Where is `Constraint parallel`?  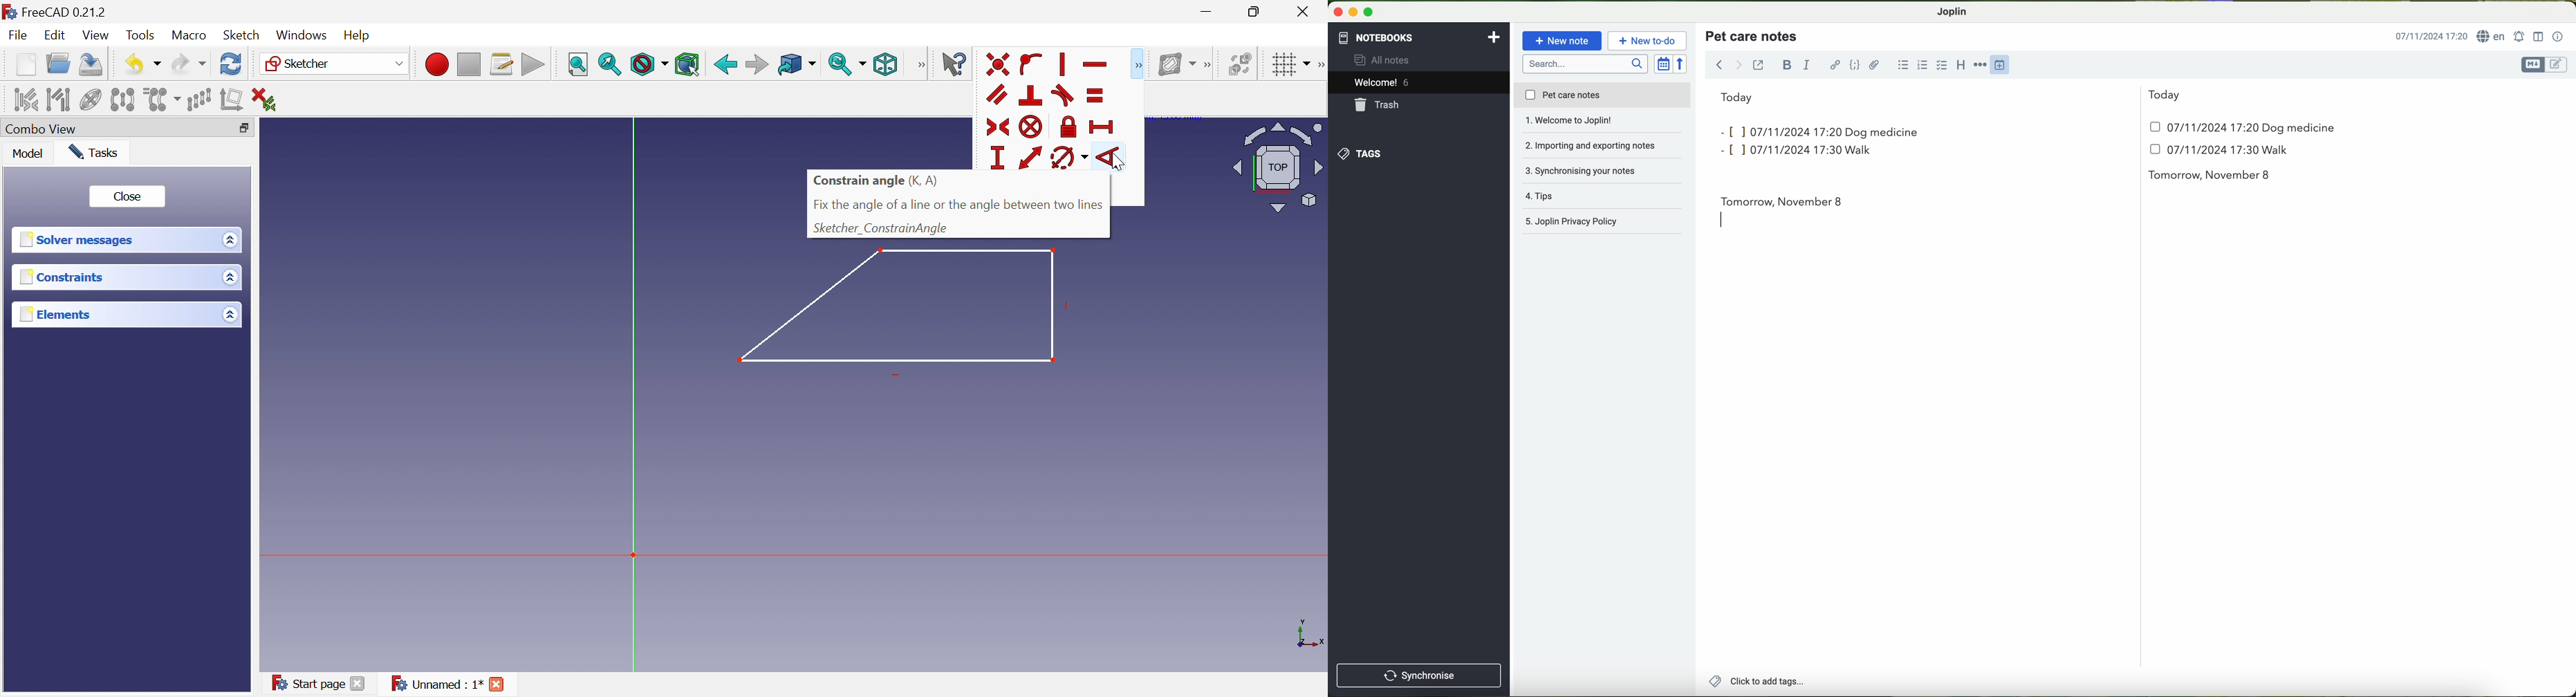 Constraint parallel is located at coordinates (998, 97).